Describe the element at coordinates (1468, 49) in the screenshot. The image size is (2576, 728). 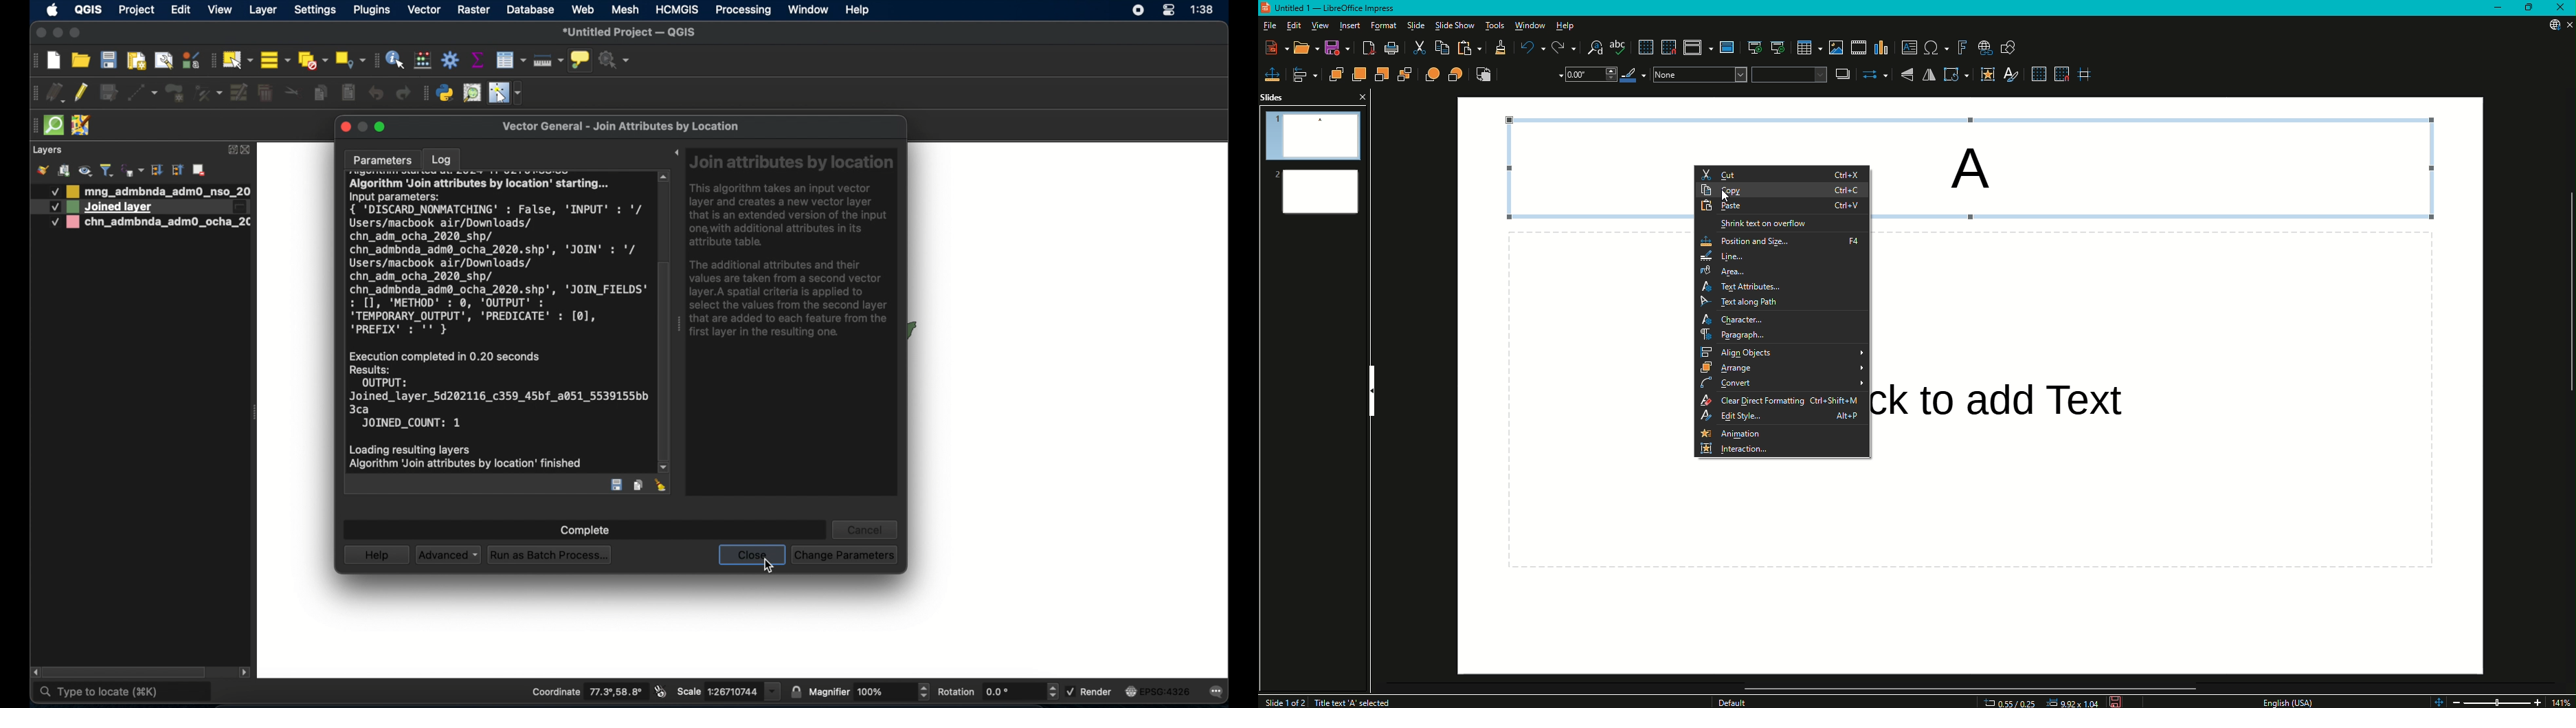
I see `Paste` at that location.